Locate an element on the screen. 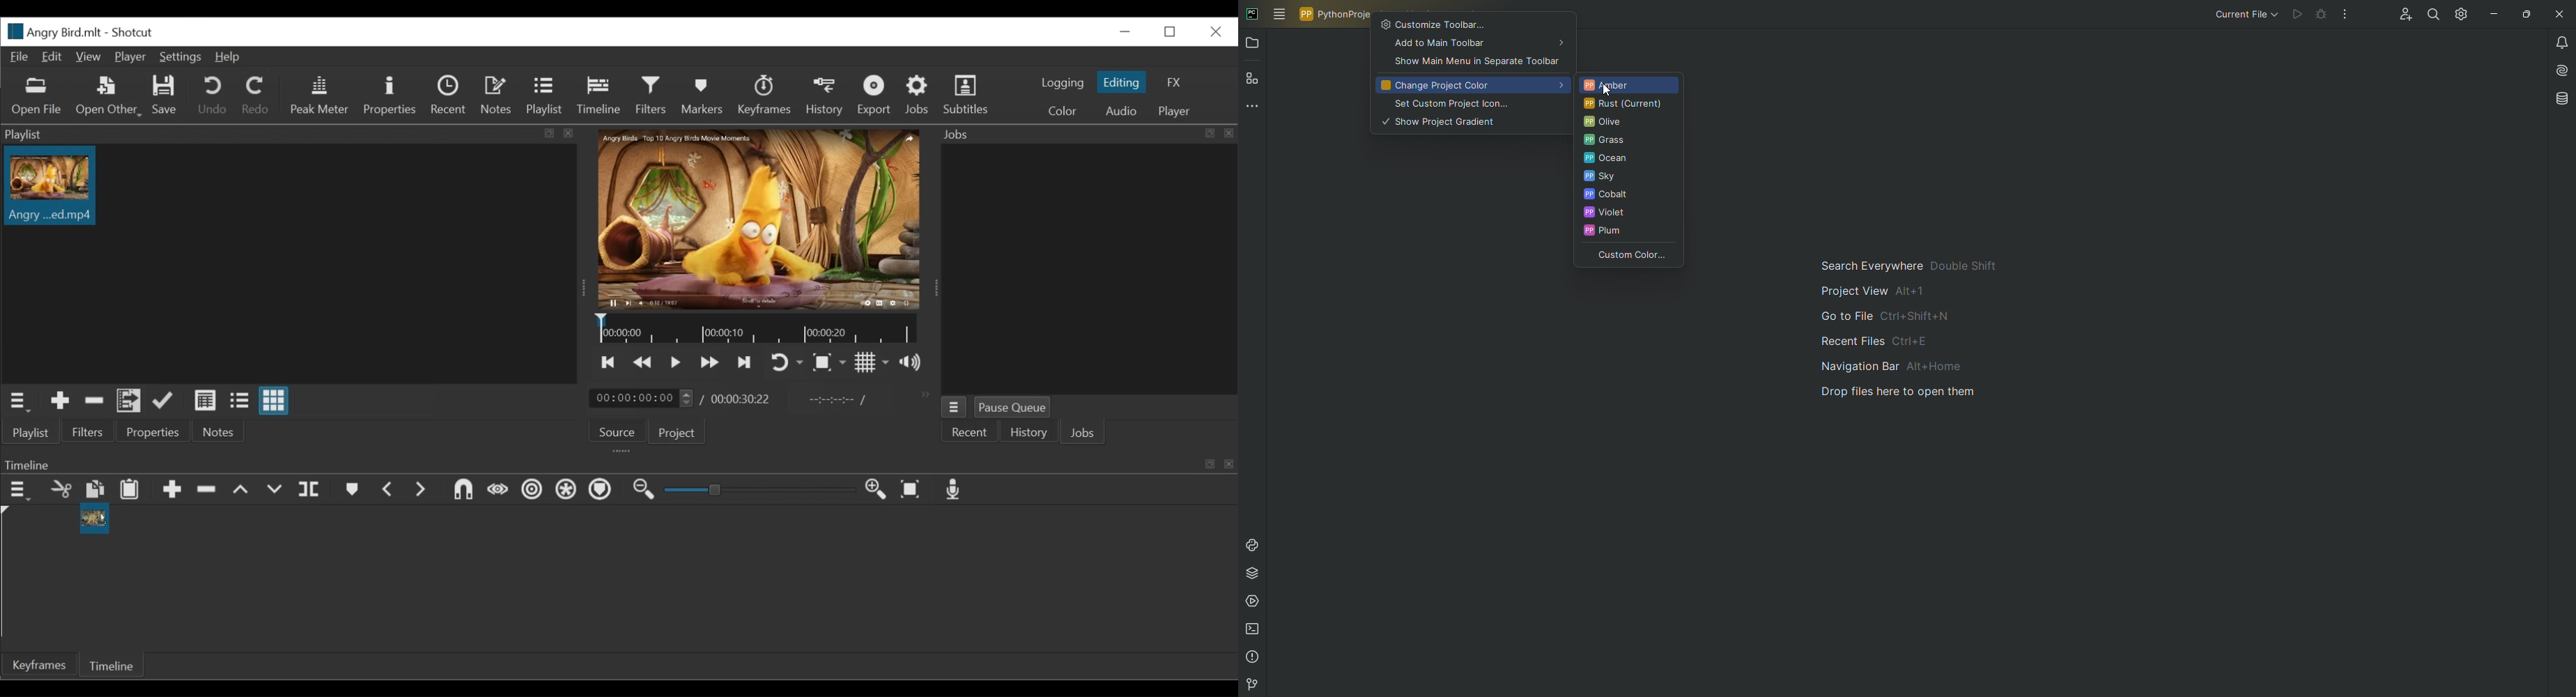  Timeline is located at coordinates (599, 96).